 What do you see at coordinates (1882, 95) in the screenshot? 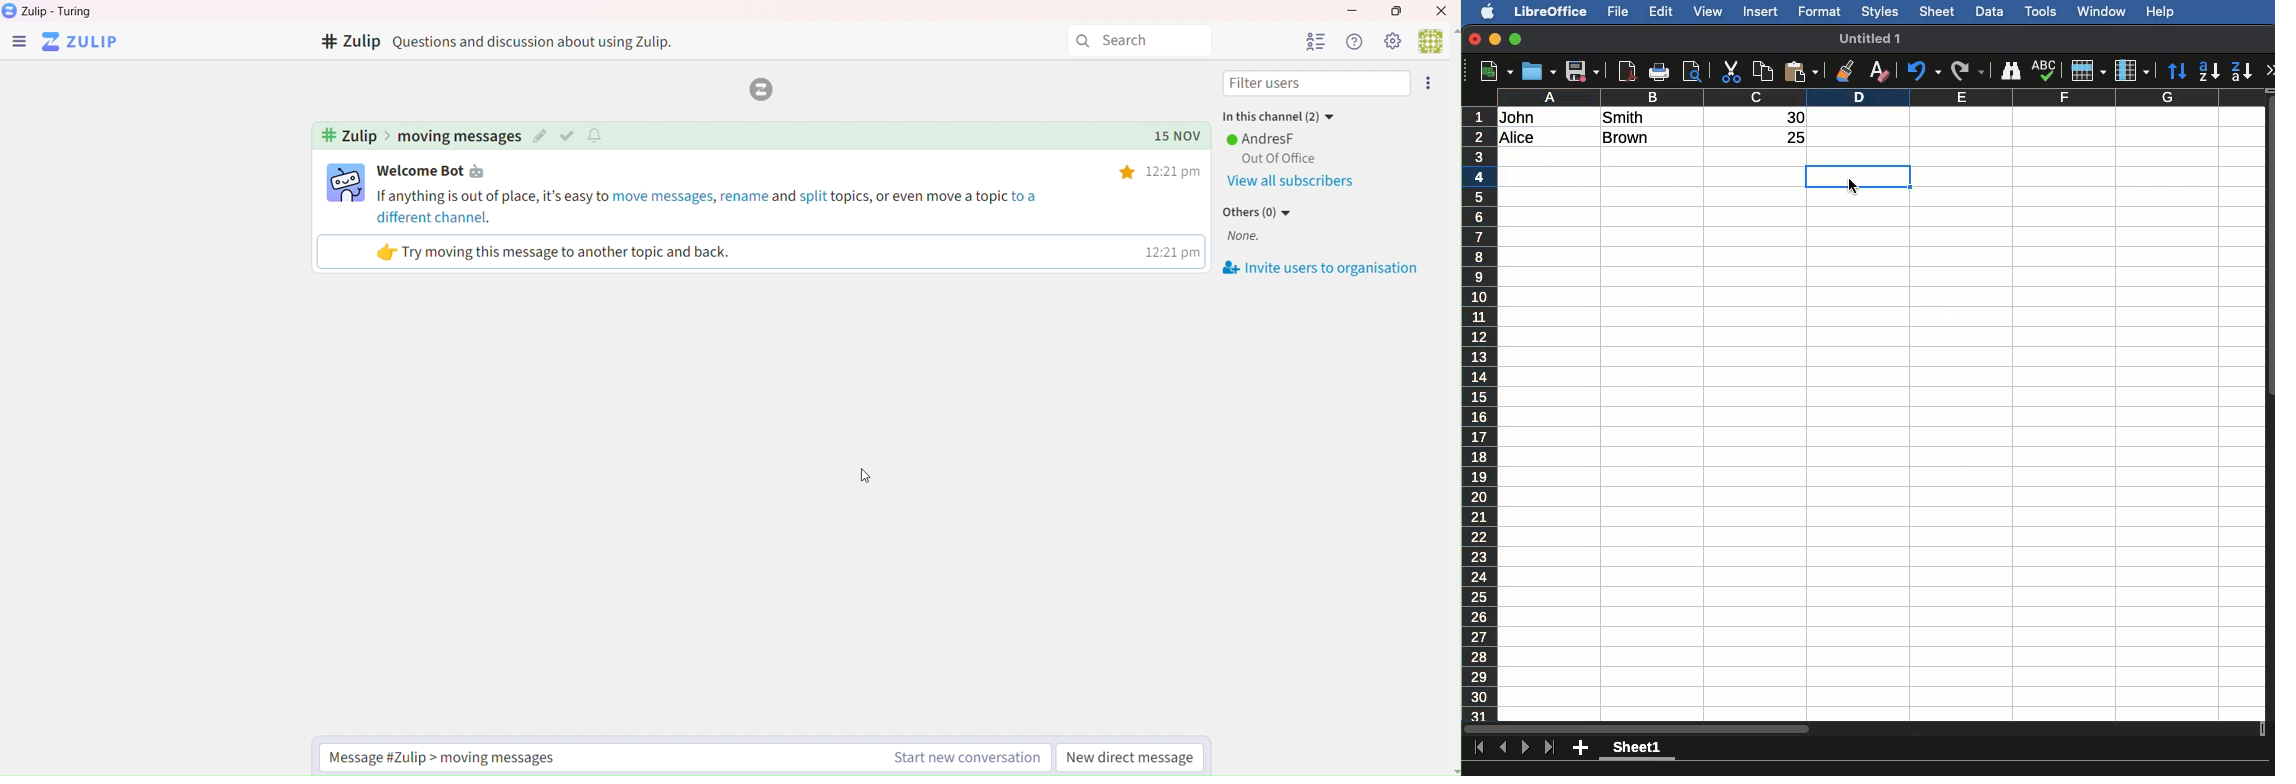
I see `columns` at bounding box center [1882, 95].